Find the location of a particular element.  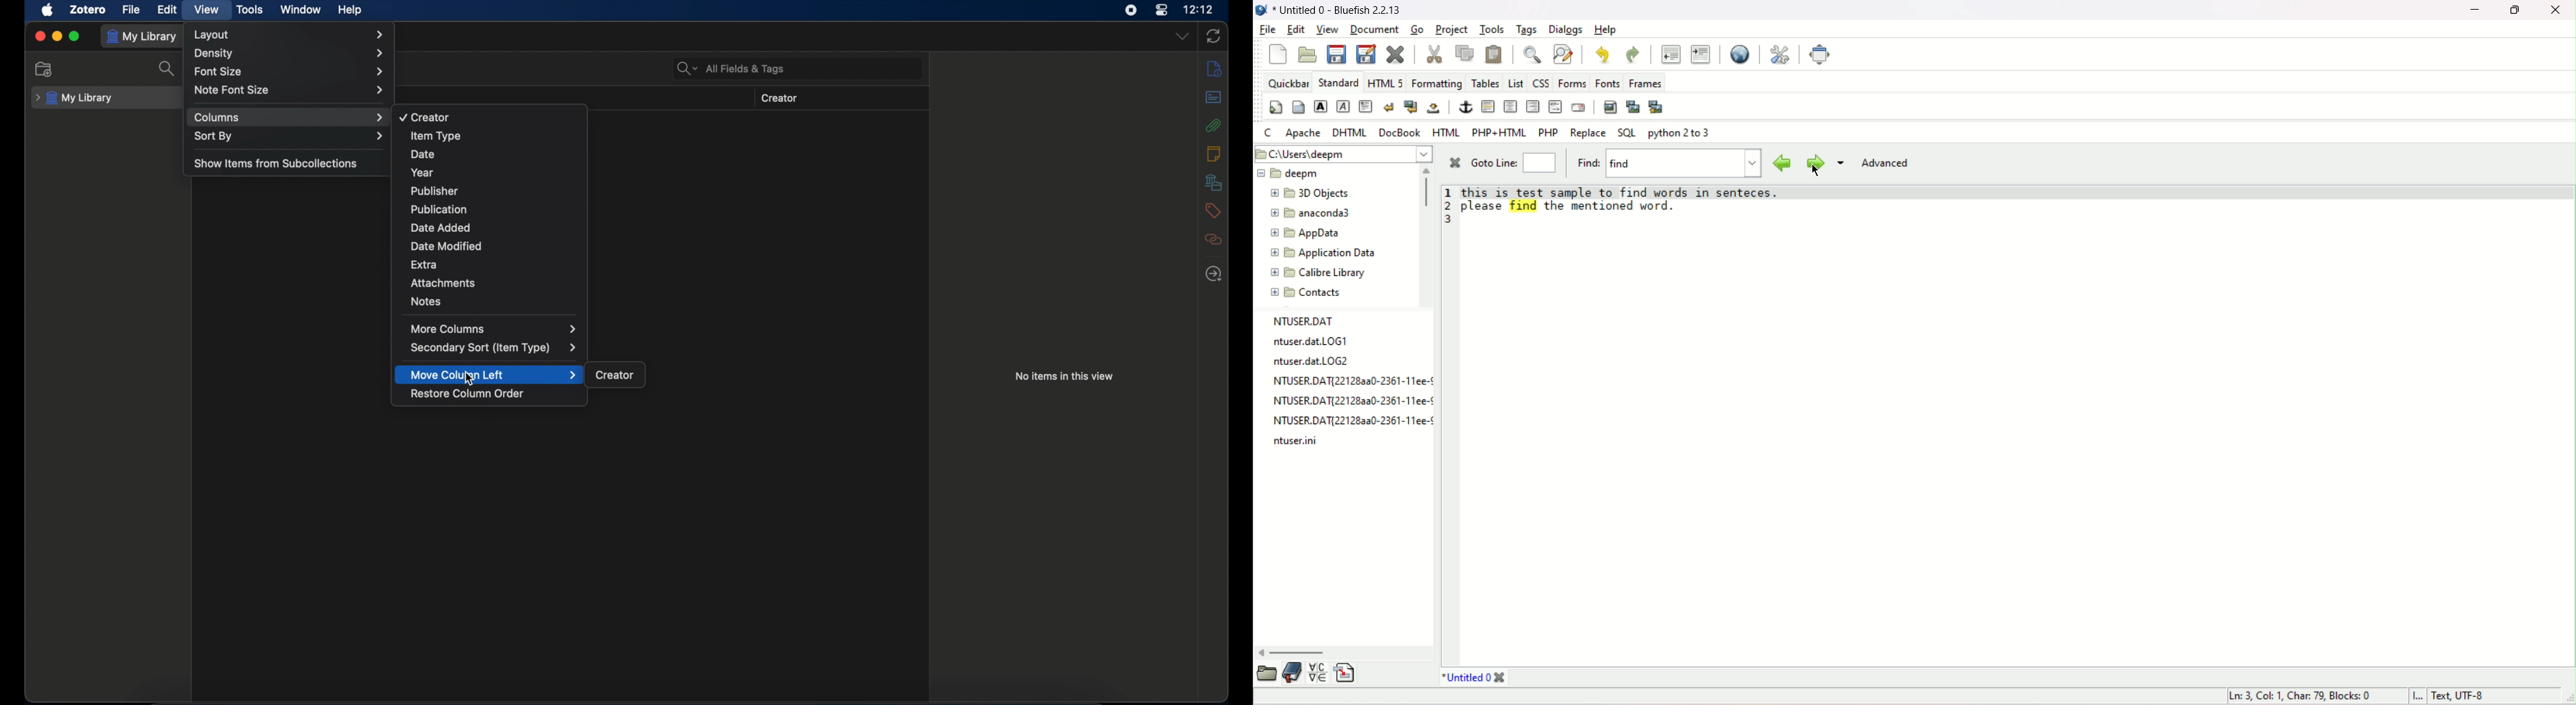

save as is located at coordinates (1365, 52).